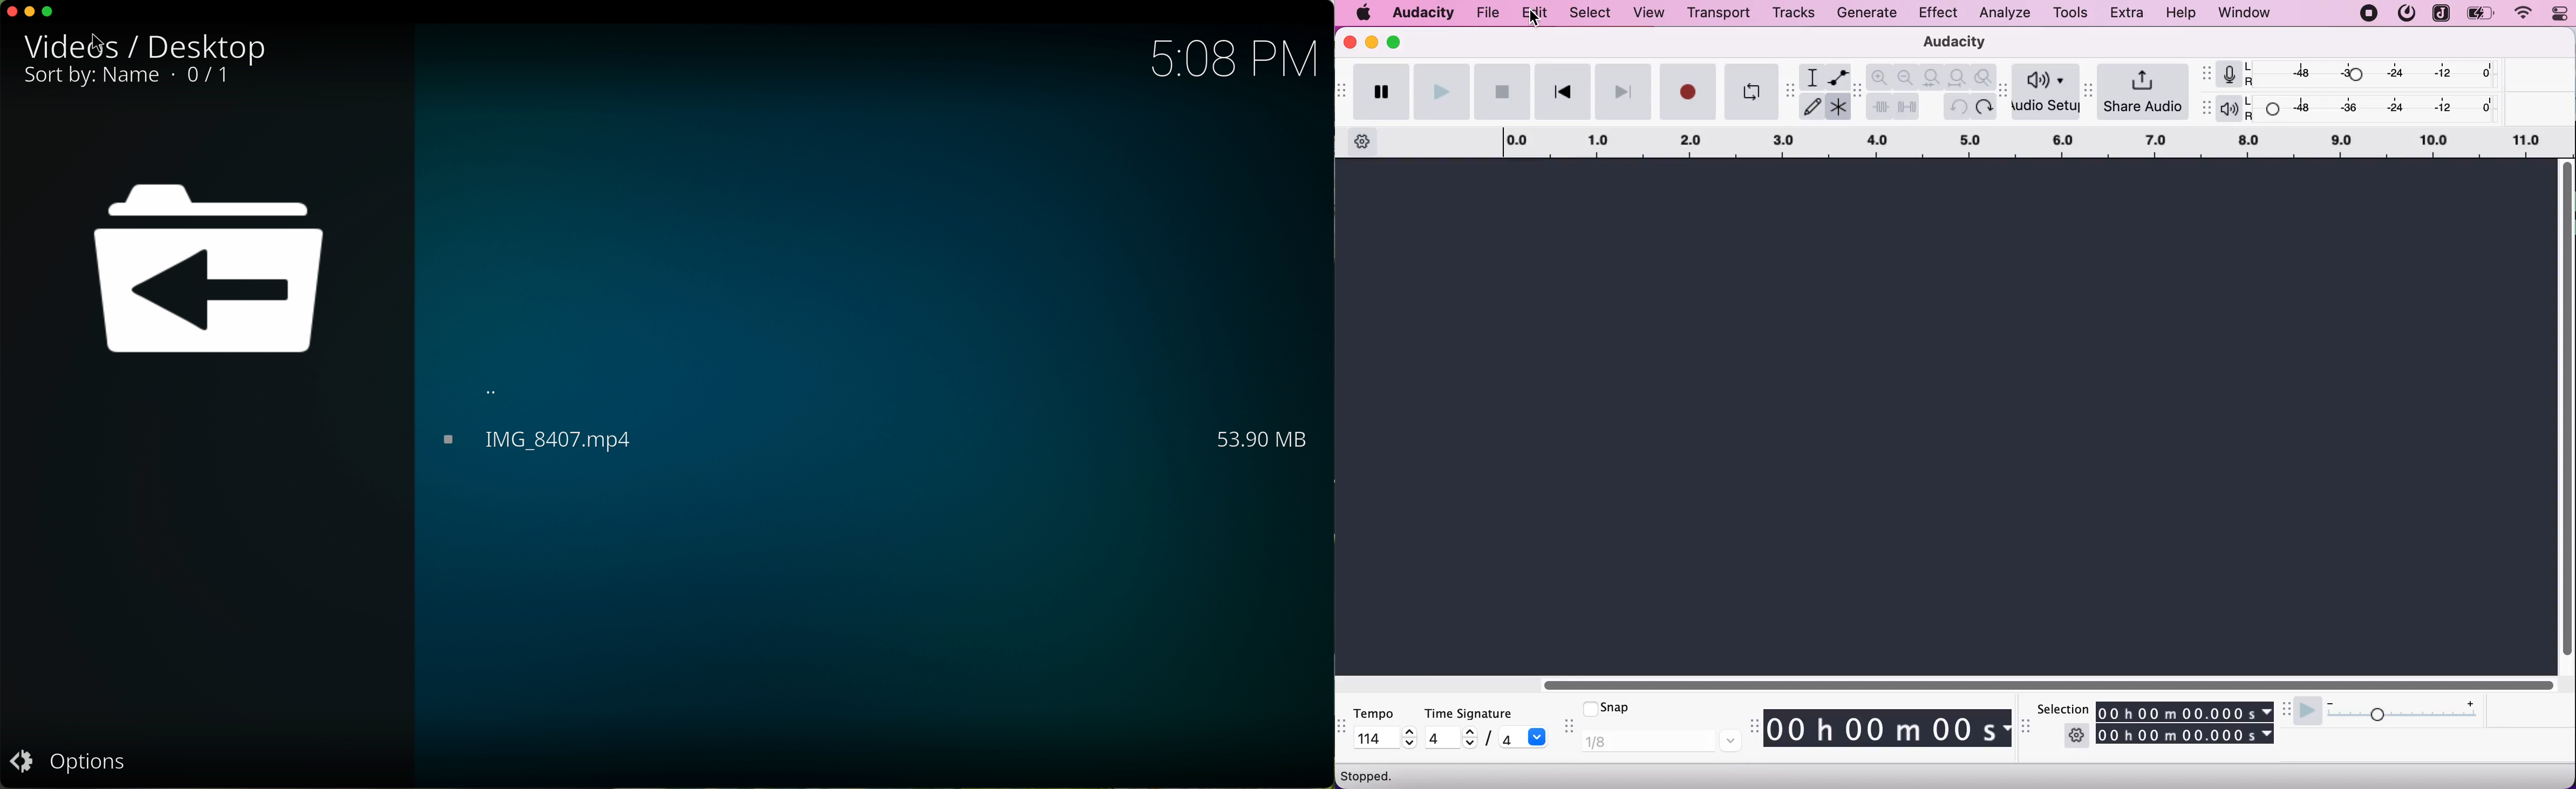  I want to click on maximize, so click(49, 12).